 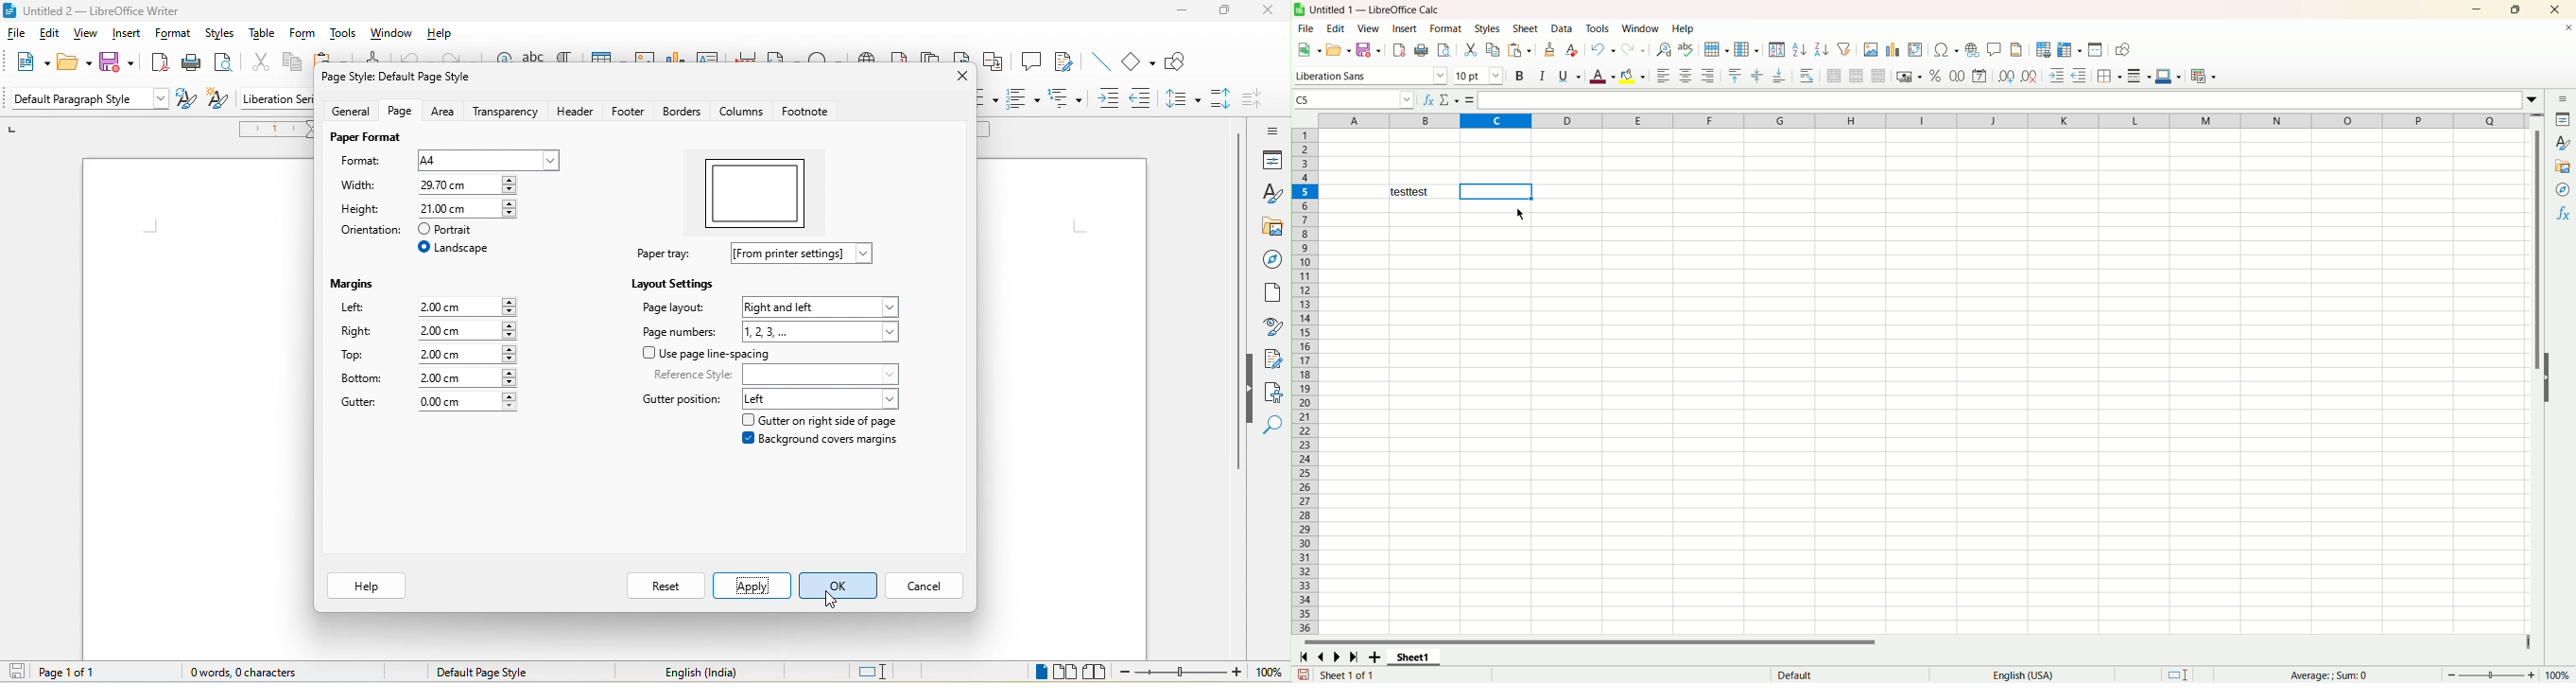 I want to click on general, so click(x=343, y=111).